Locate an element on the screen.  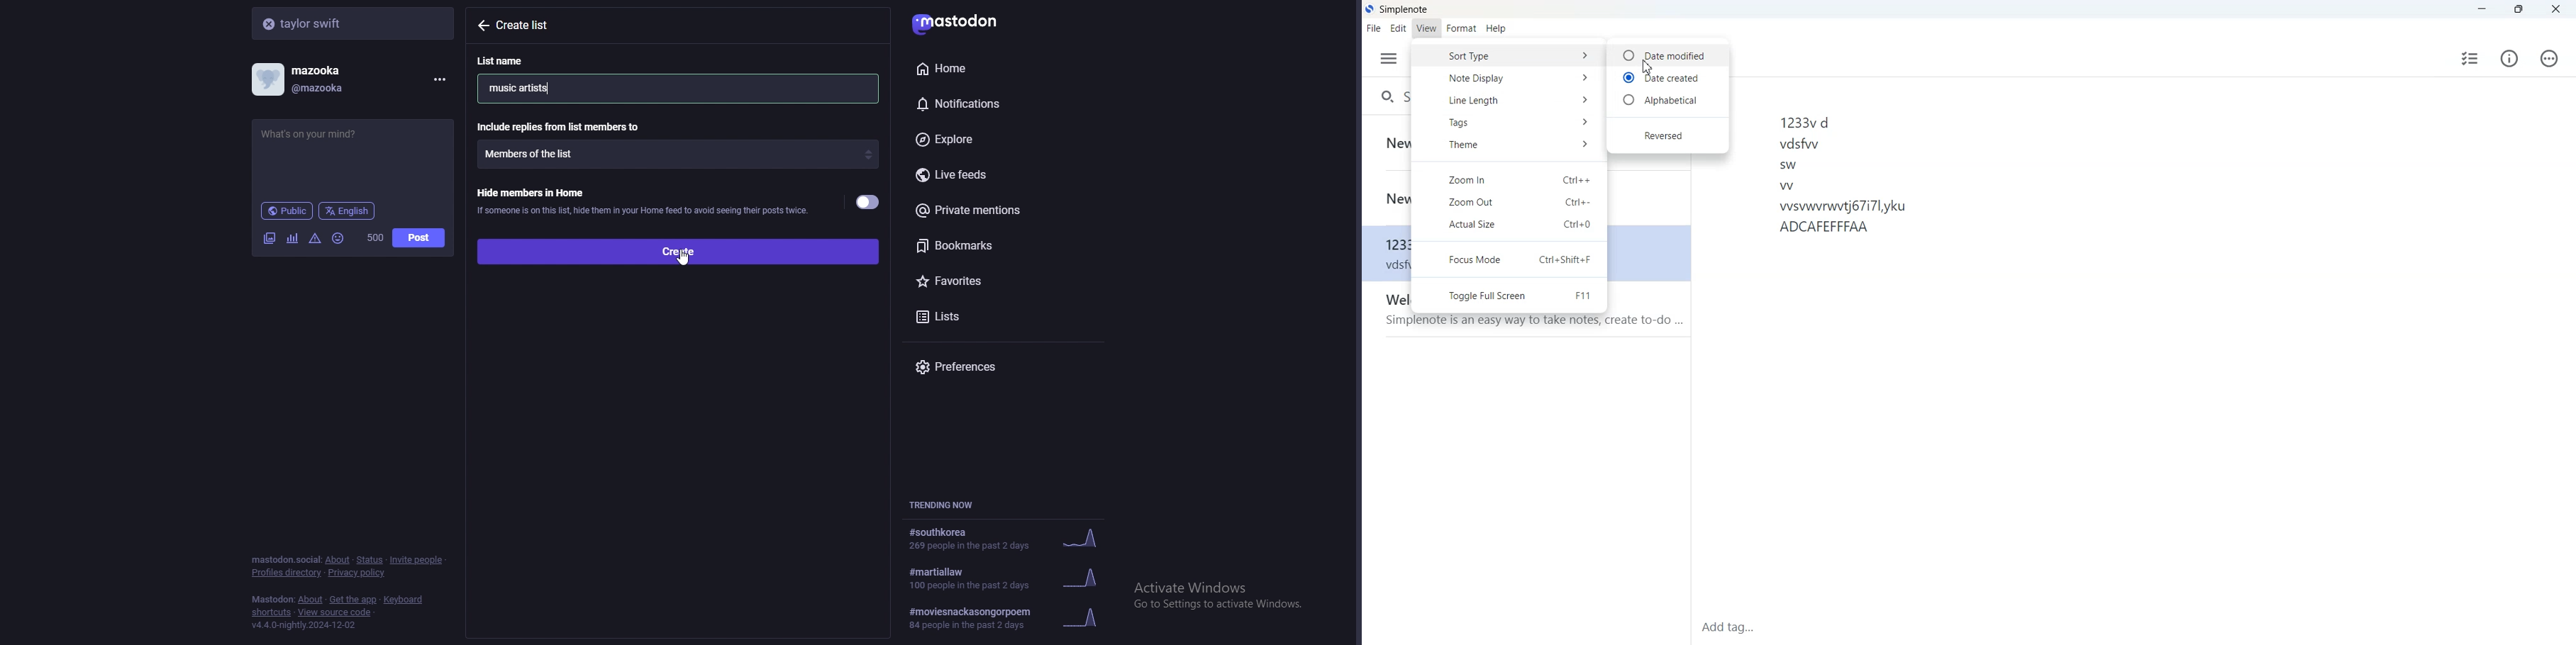
lists is located at coordinates (971, 315).